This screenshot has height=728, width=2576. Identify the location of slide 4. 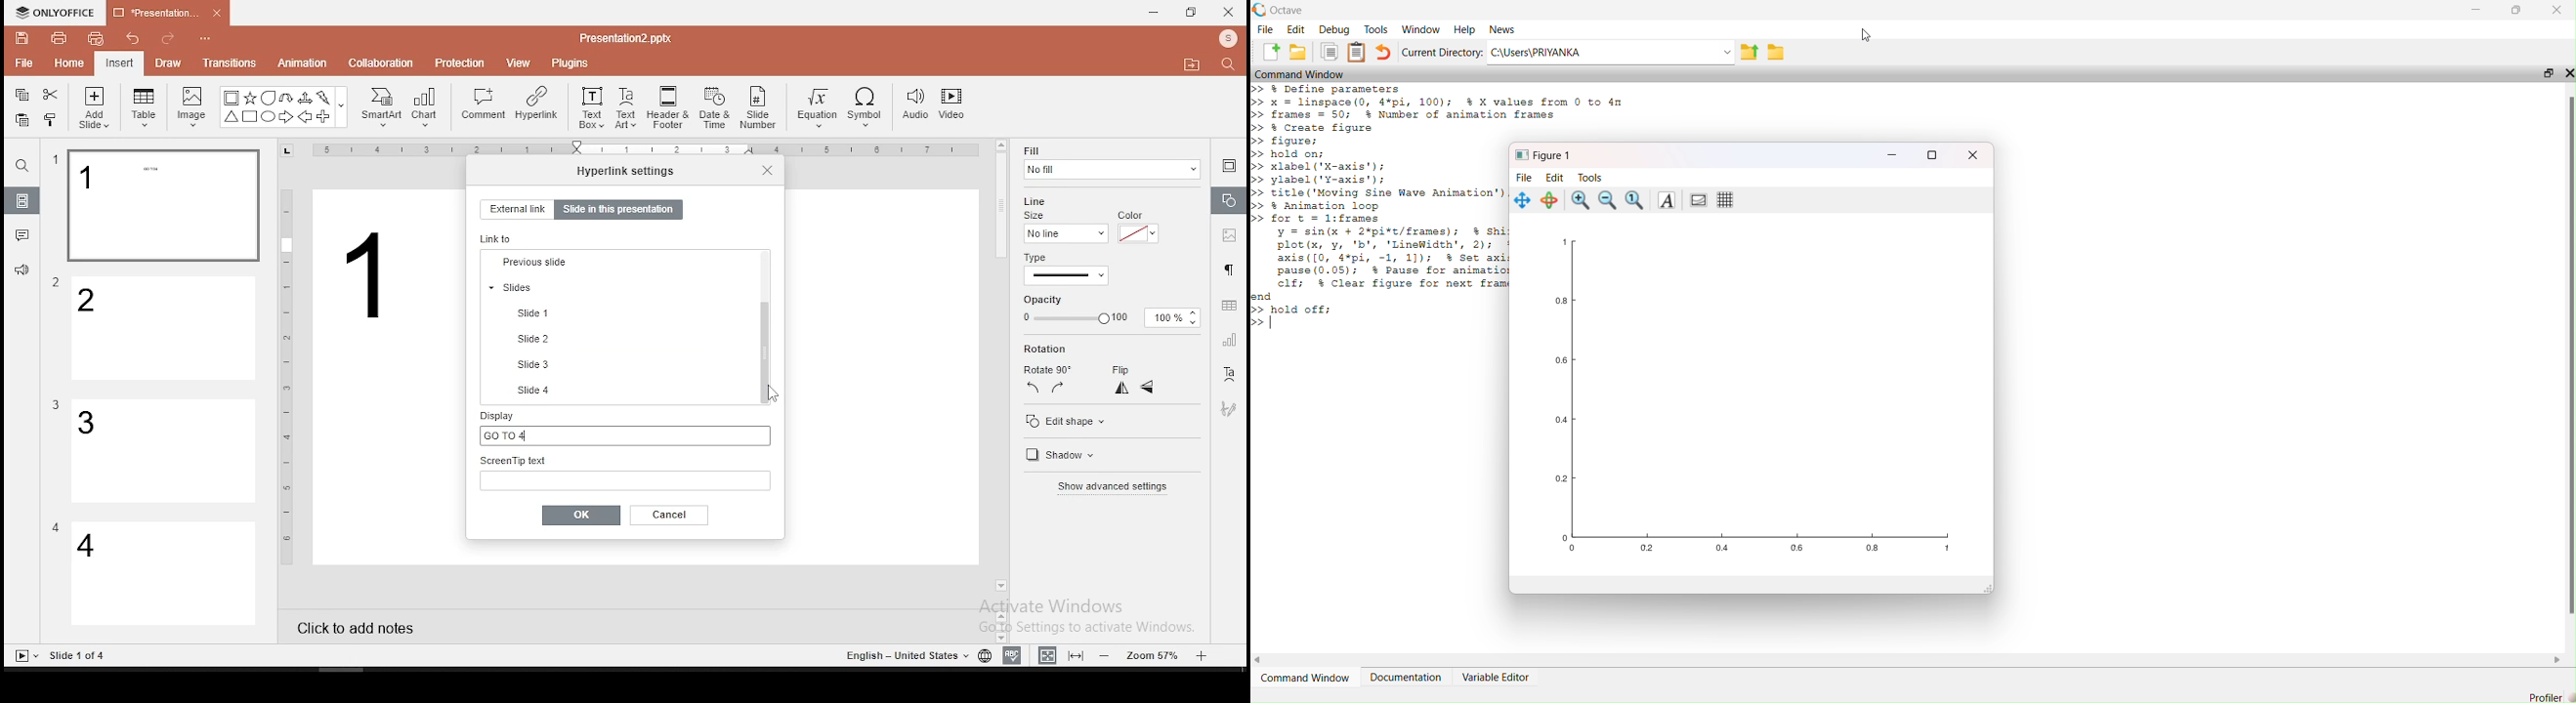
(164, 575).